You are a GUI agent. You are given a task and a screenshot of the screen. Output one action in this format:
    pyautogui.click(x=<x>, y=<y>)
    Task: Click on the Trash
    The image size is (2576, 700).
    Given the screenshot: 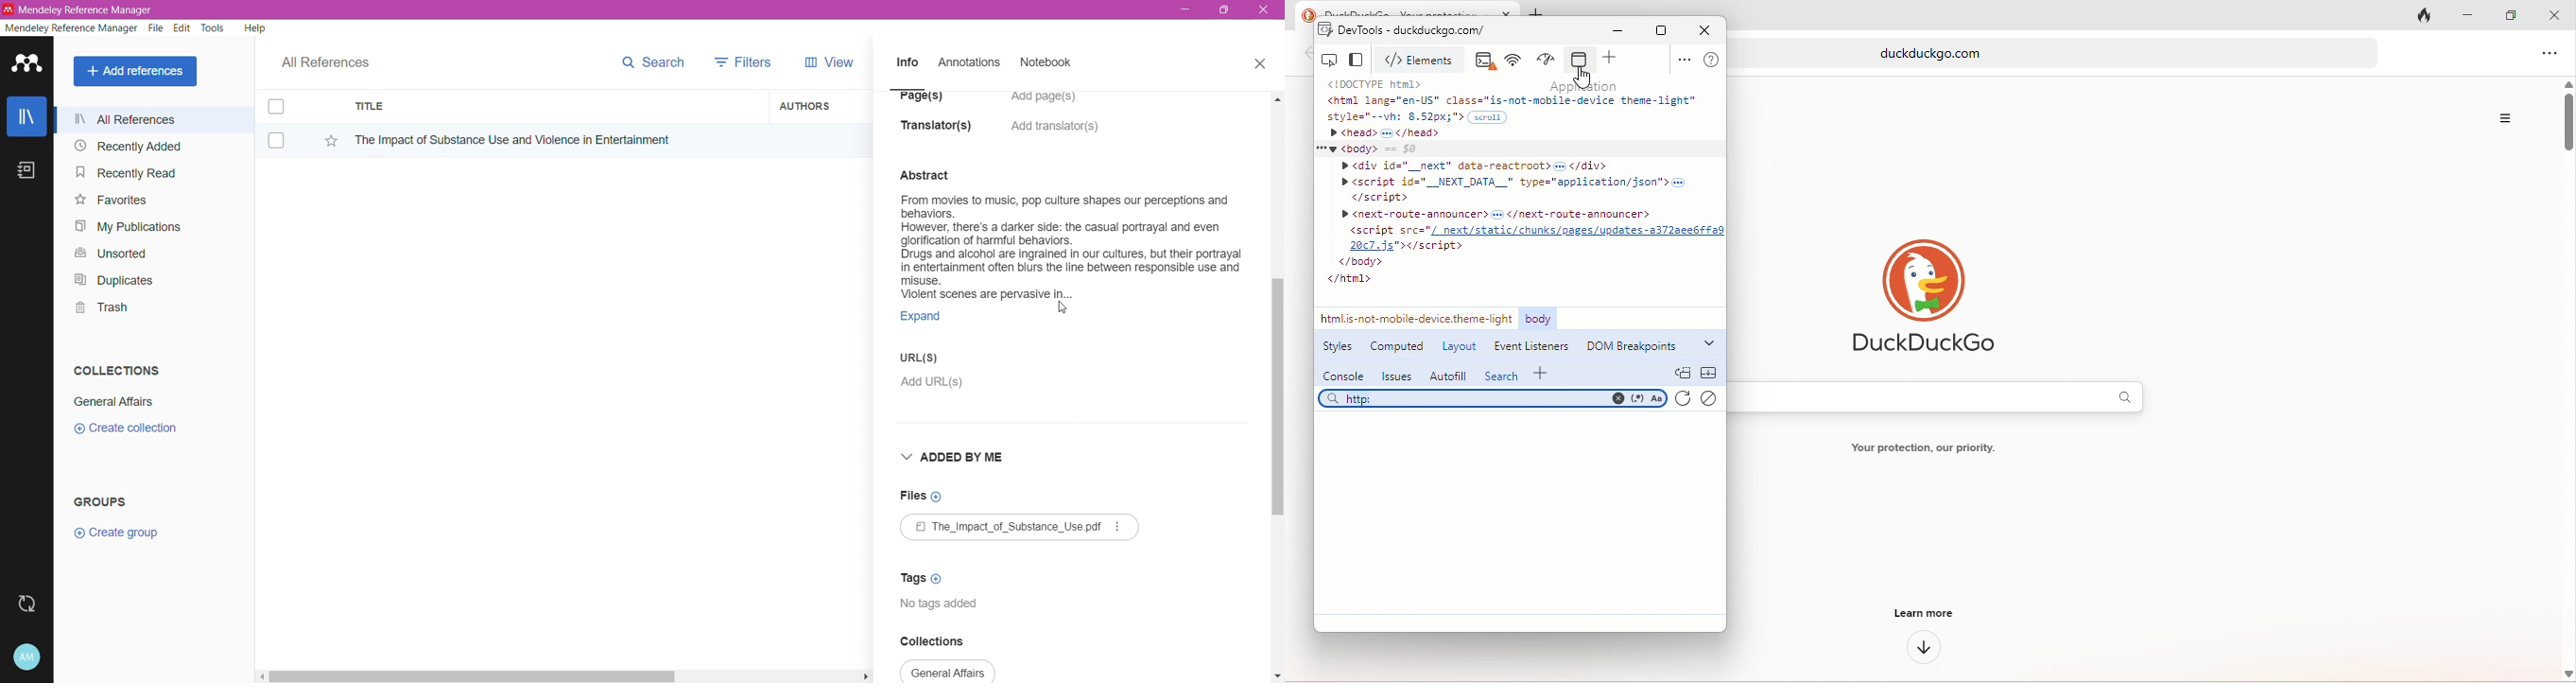 What is the action you would take?
    pyautogui.click(x=98, y=309)
    